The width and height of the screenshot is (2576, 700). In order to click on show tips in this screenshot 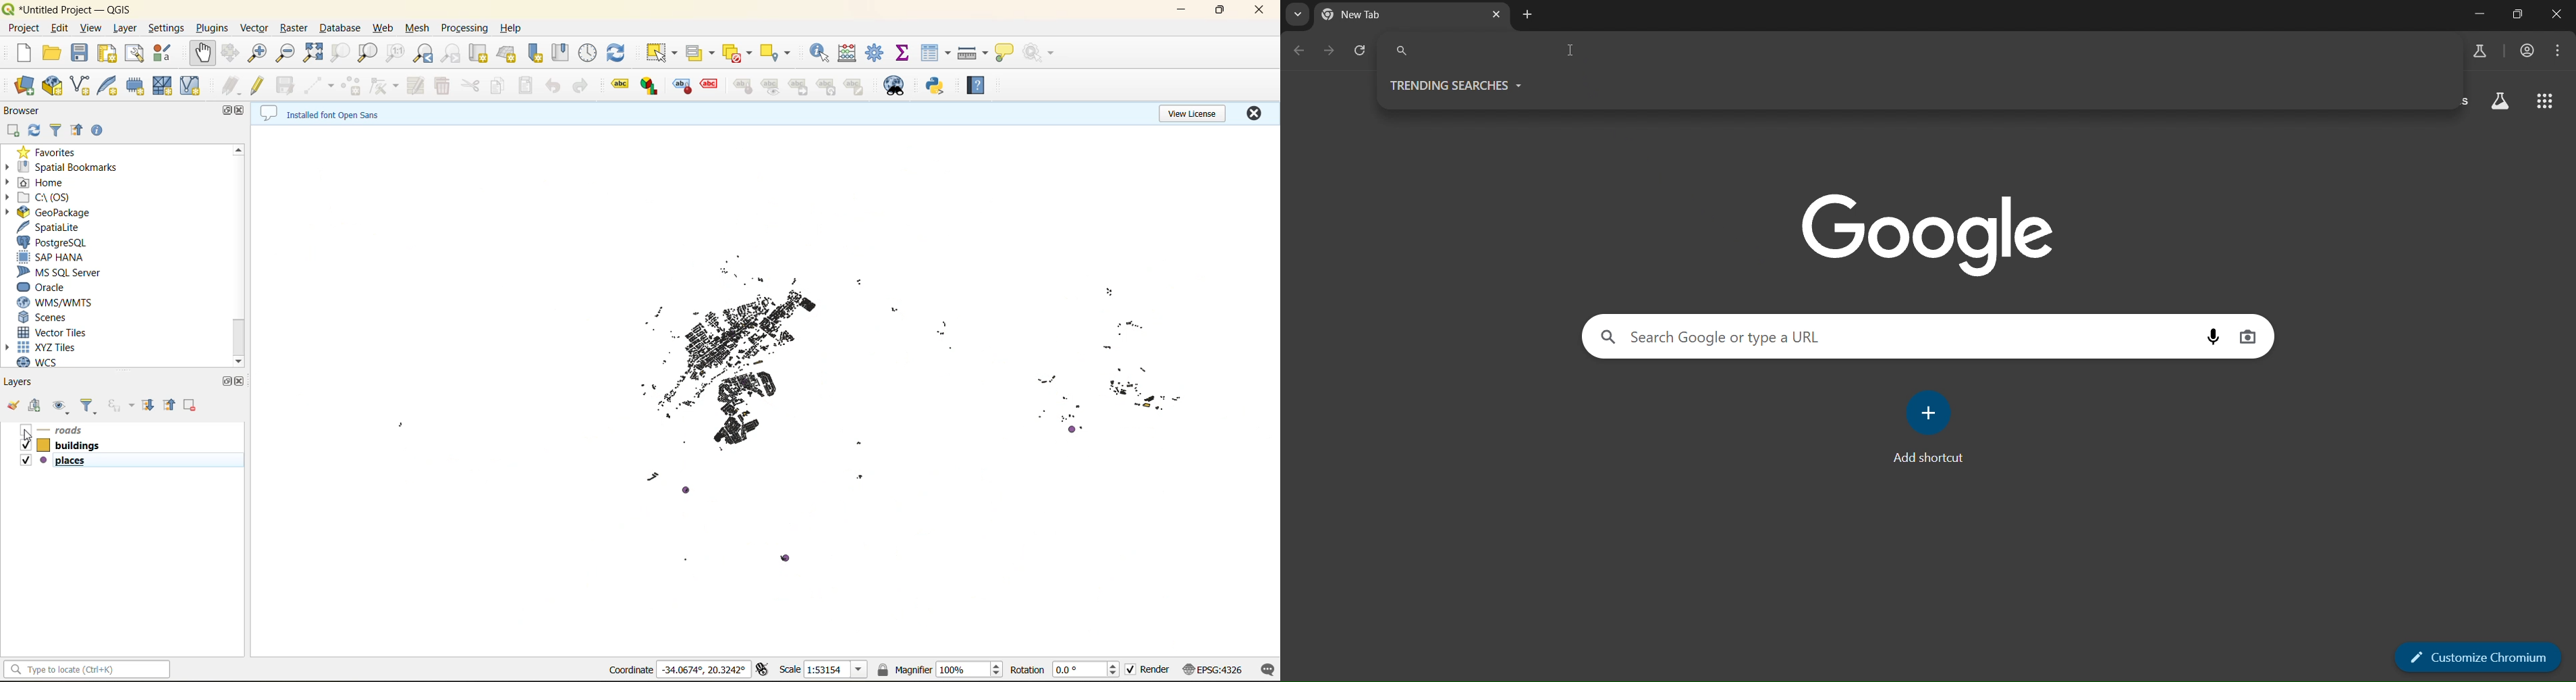, I will do `click(1005, 53)`.